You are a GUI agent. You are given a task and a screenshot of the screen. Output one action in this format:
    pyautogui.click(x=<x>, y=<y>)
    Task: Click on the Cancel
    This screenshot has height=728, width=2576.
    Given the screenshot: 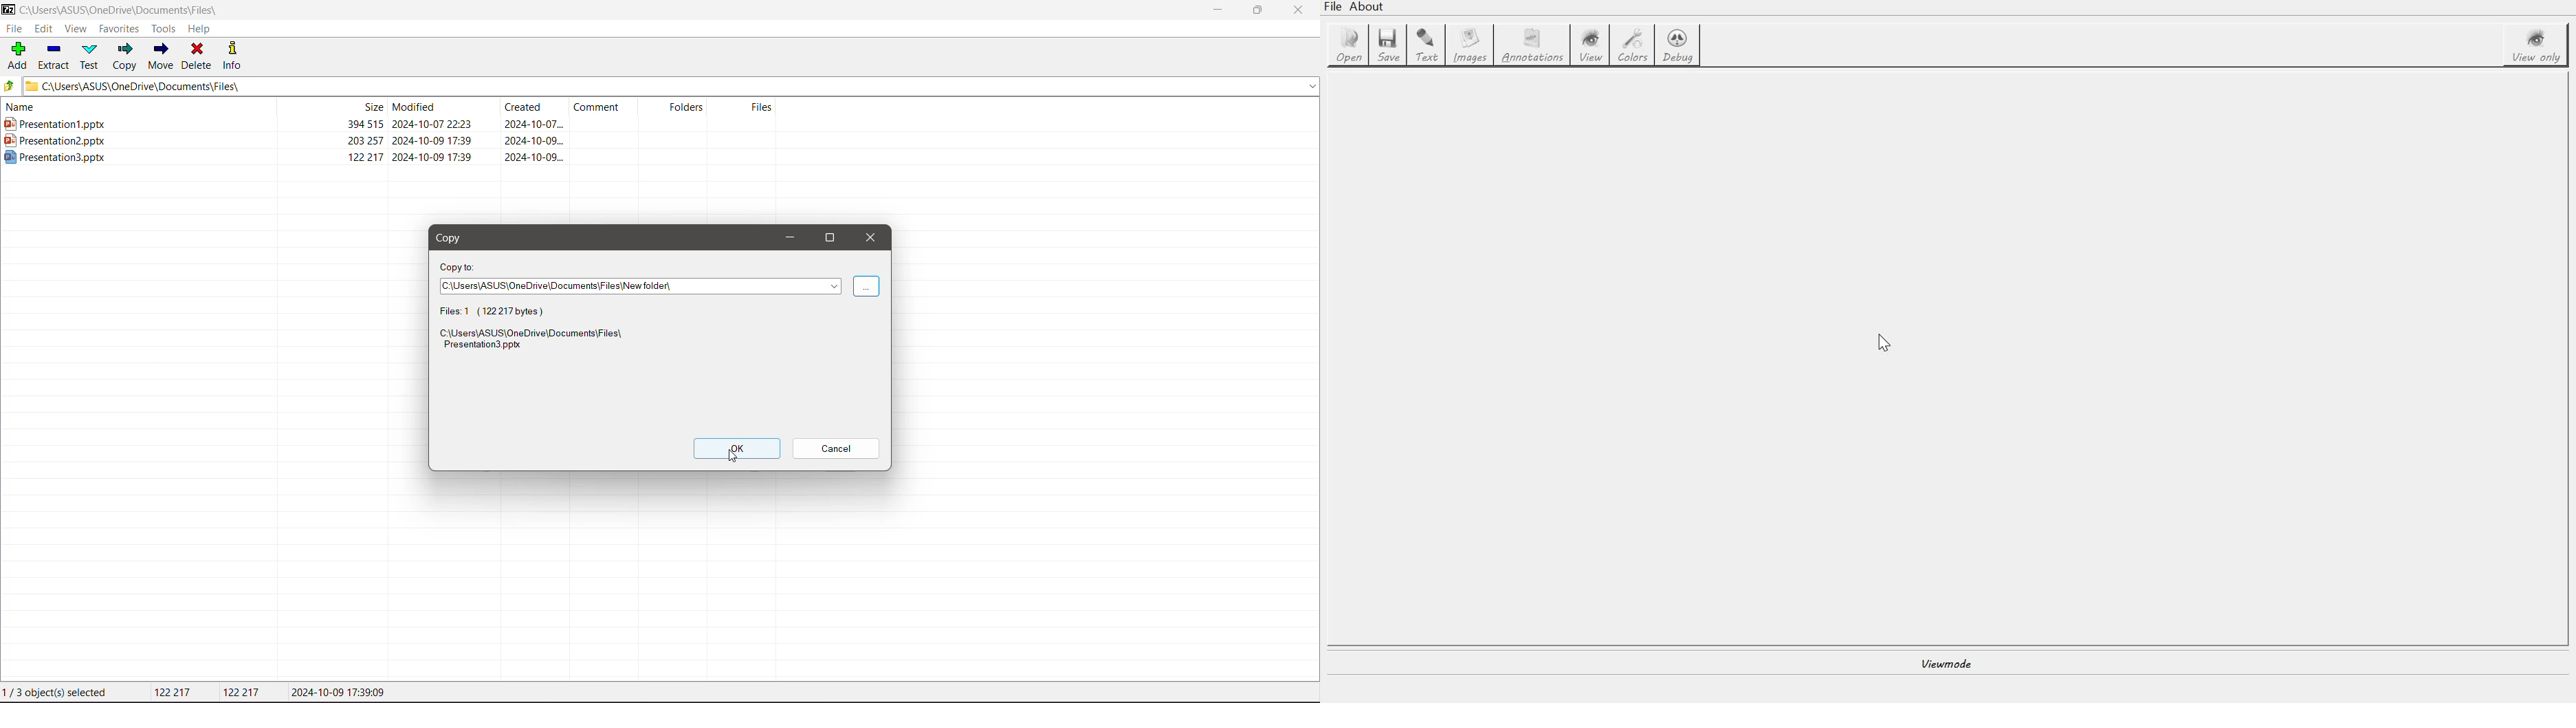 What is the action you would take?
    pyautogui.click(x=836, y=449)
    